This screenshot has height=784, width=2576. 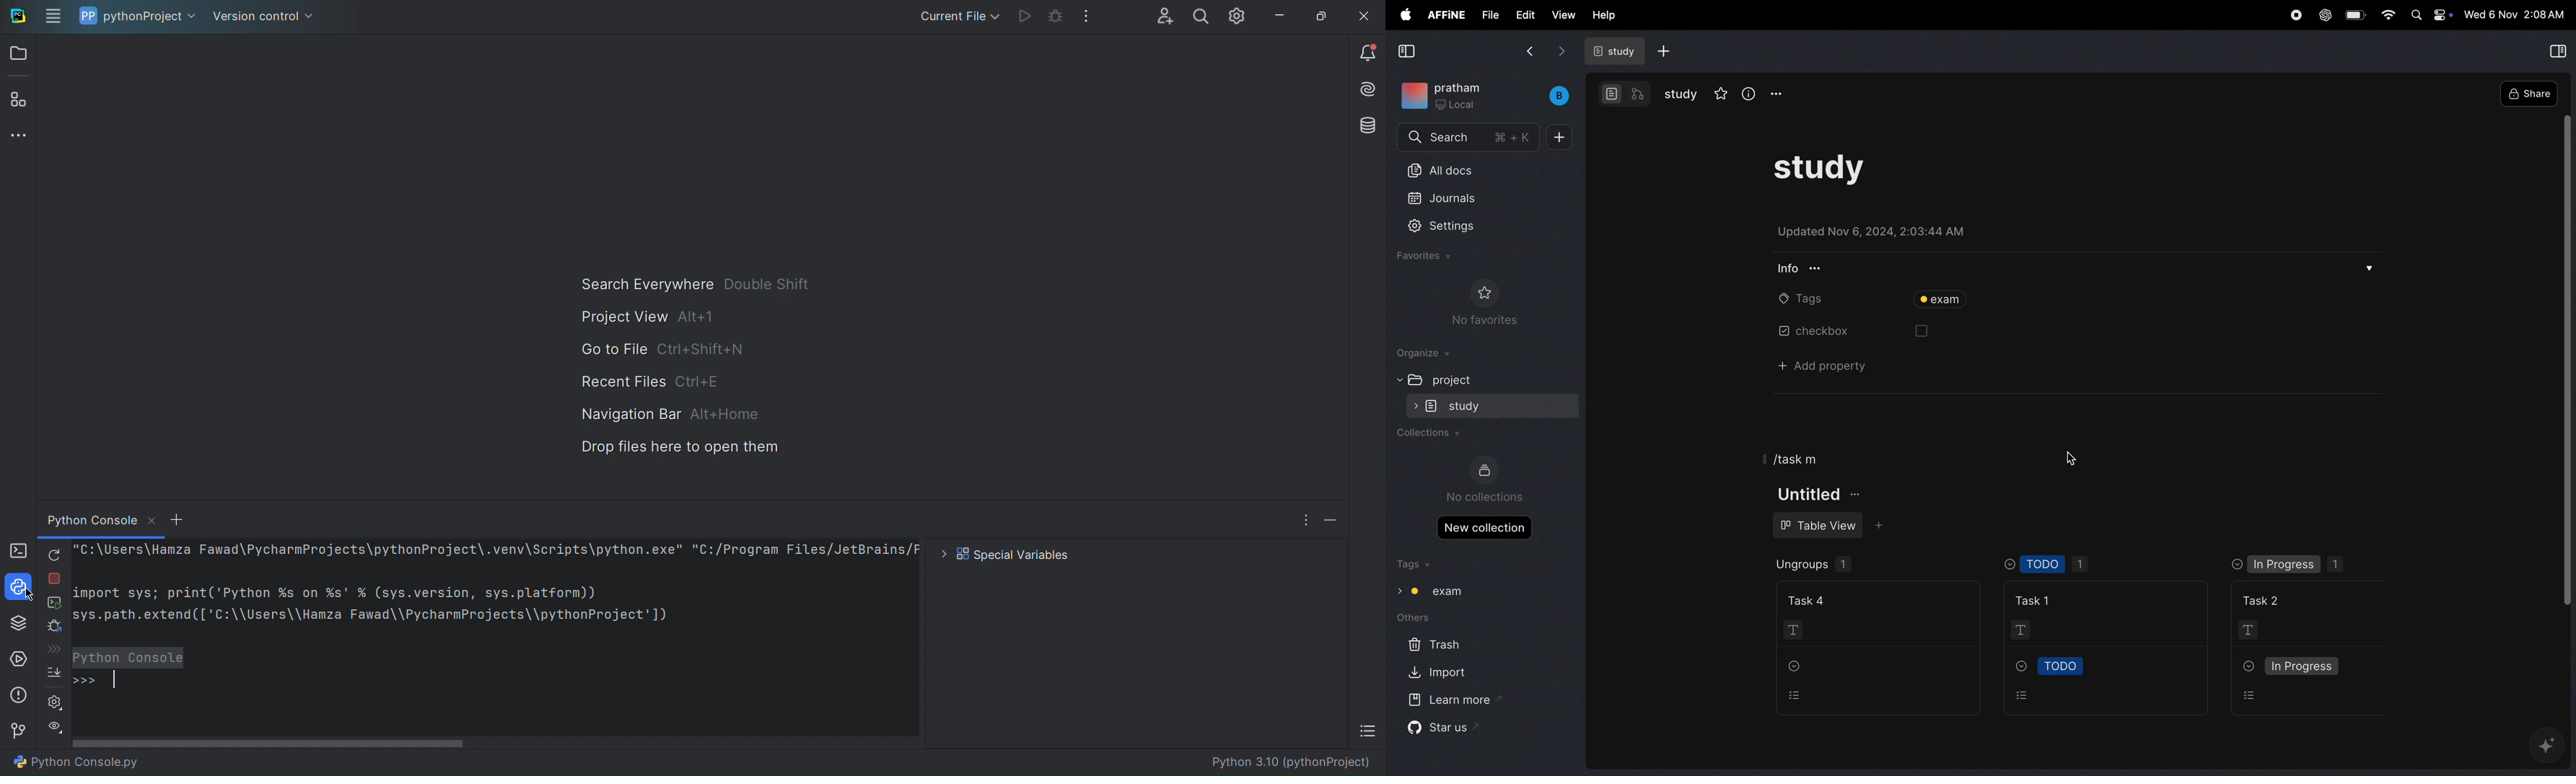 What do you see at coordinates (1718, 94) in the screenshot?
I see `star` at bounding box center [1718, 94].